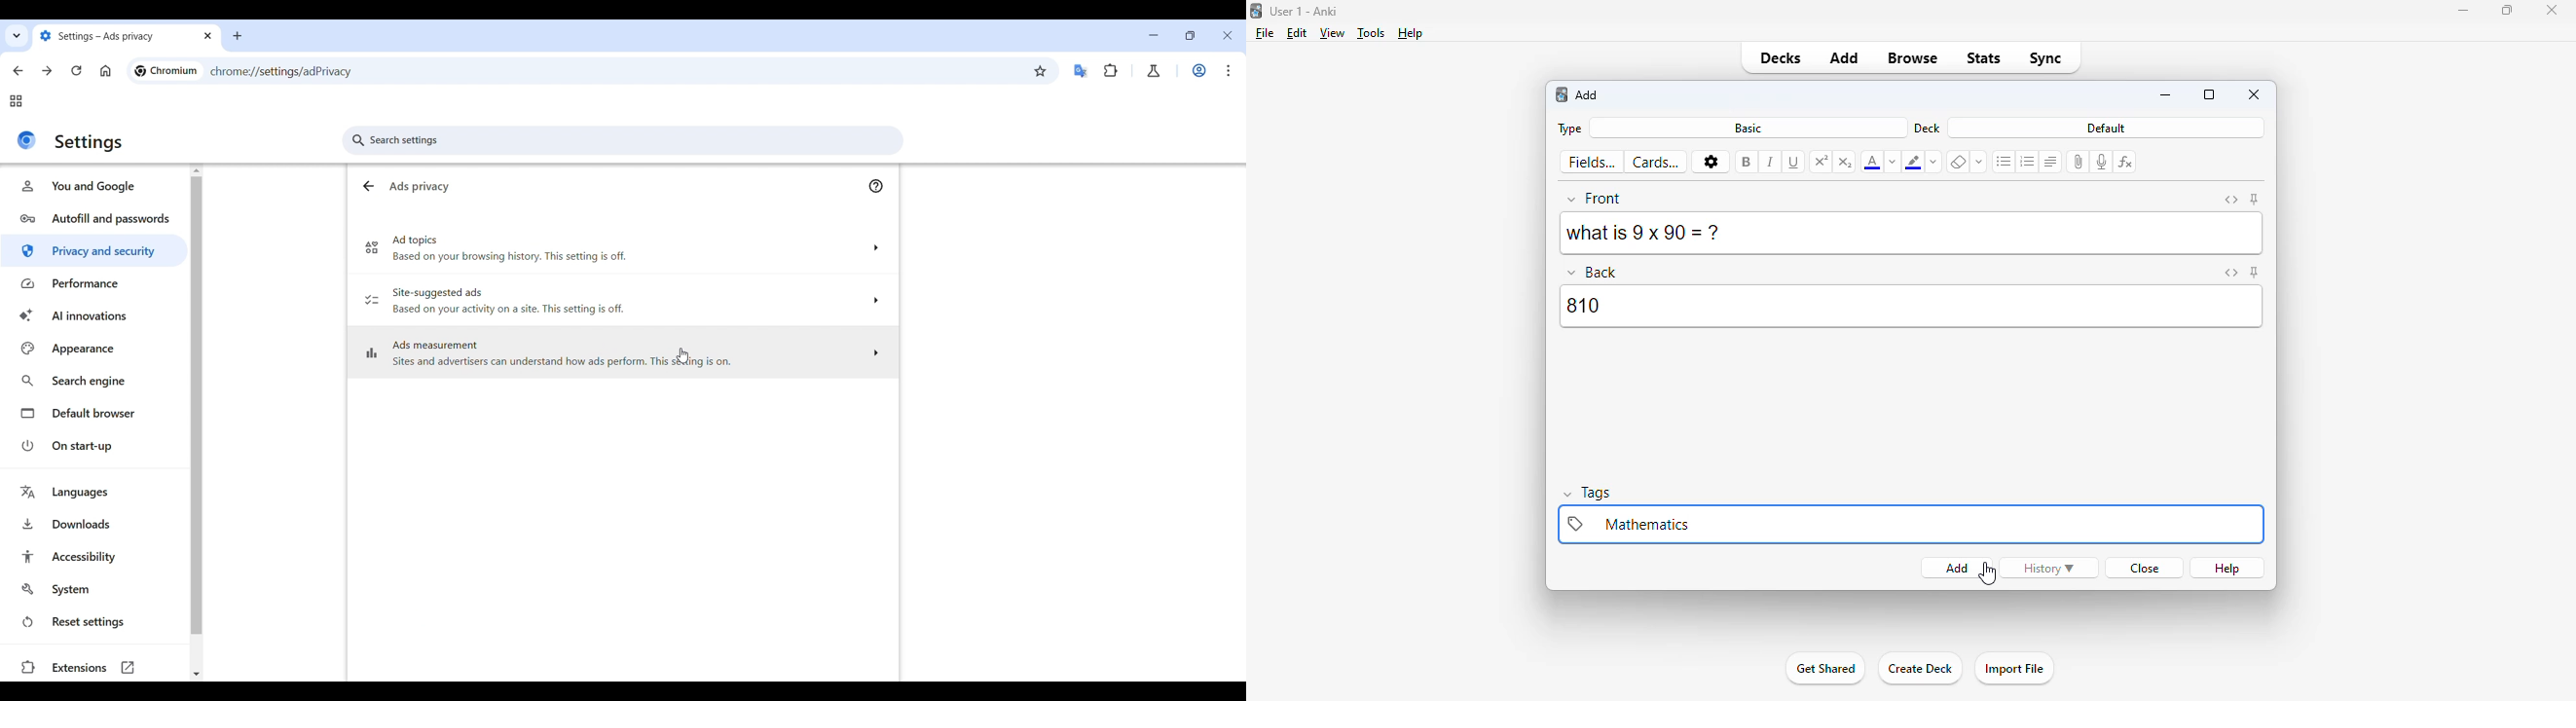  What do you see at coordinates (1794, 163) in the screenshot?
I see `underline` at bounding box center [1794, 163].